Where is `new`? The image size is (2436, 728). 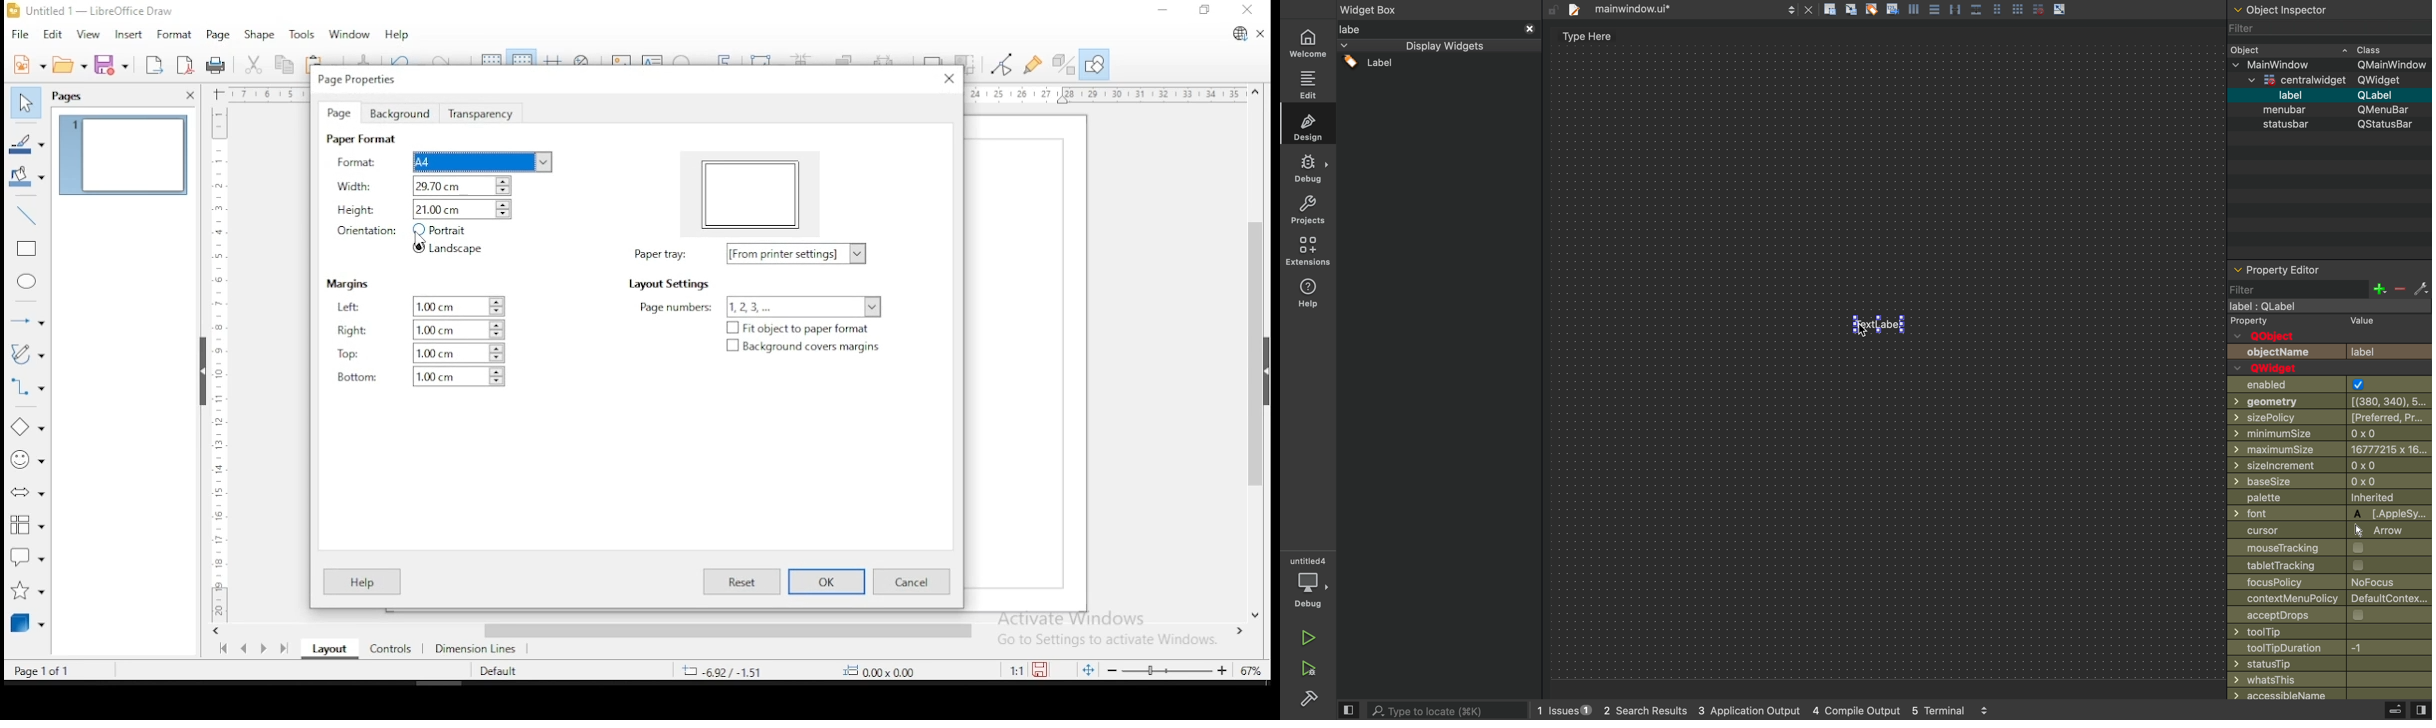 new is located at coordinates (25, 63).